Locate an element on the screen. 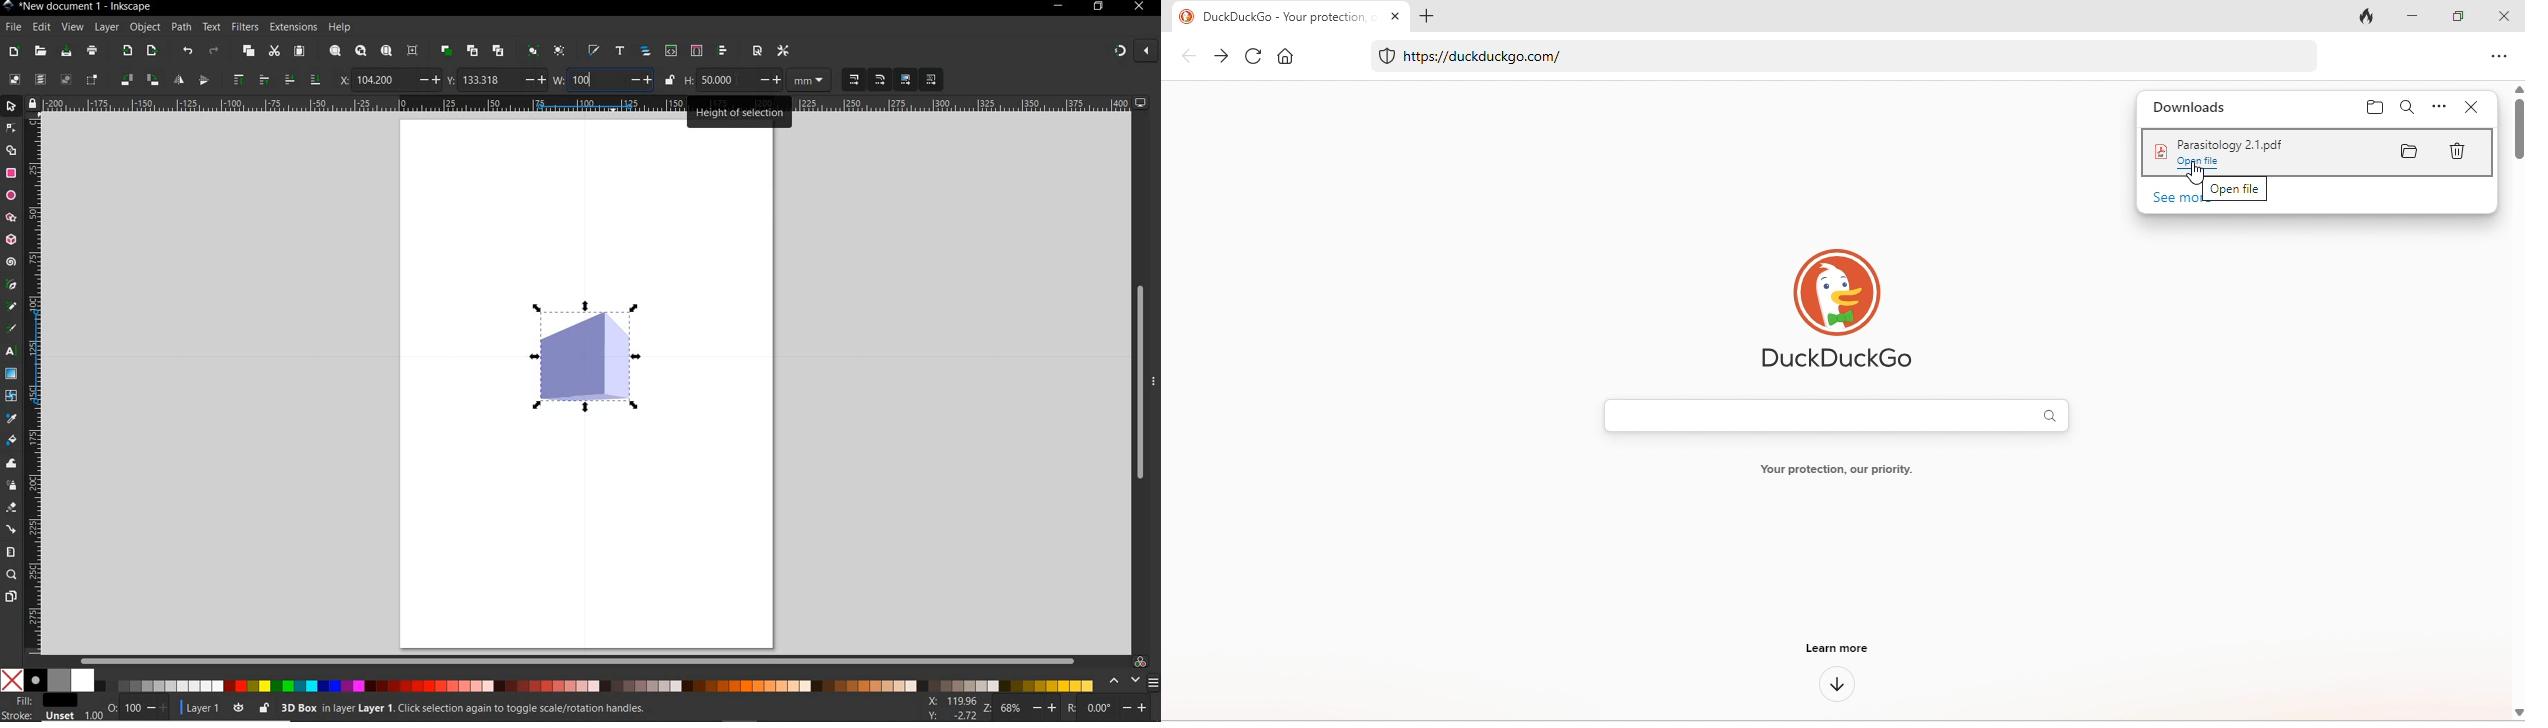 The height and width of the screenshot is (728, 2548). home is located at coordinates (1288, 58).